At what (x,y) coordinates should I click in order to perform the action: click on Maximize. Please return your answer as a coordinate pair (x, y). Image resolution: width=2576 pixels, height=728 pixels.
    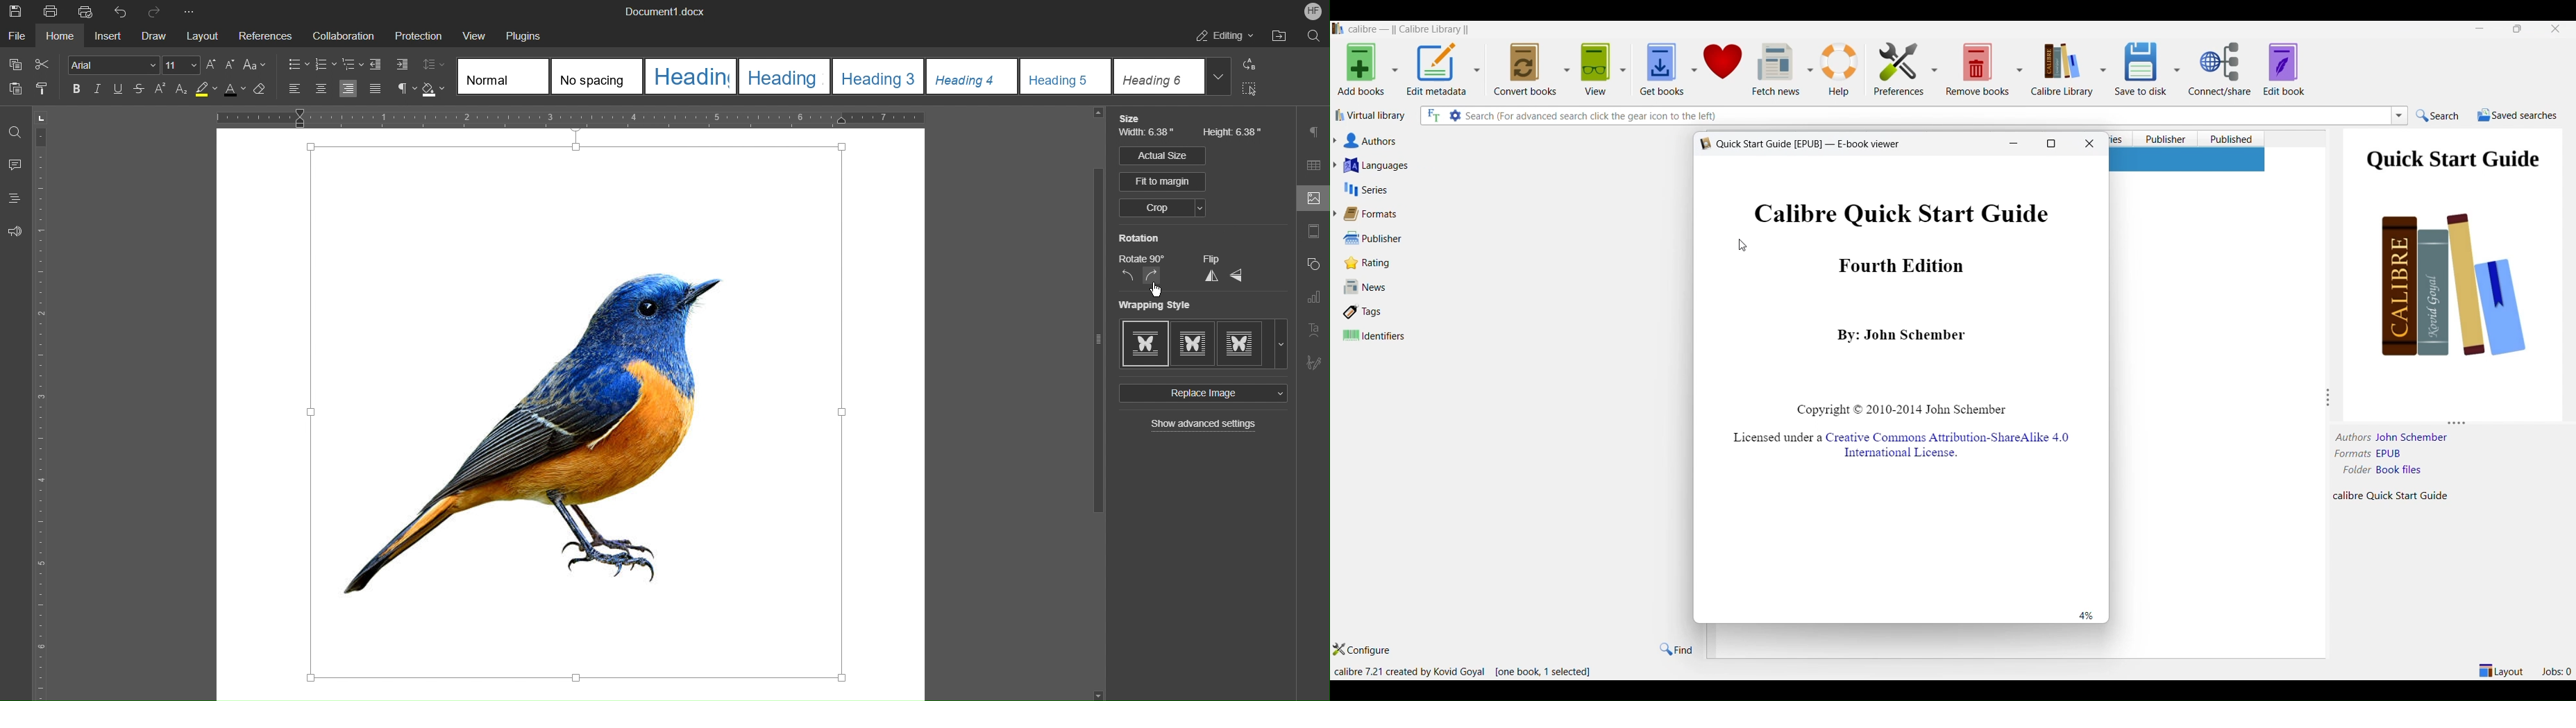
    Looking at the image, I should click on (2056, 141).